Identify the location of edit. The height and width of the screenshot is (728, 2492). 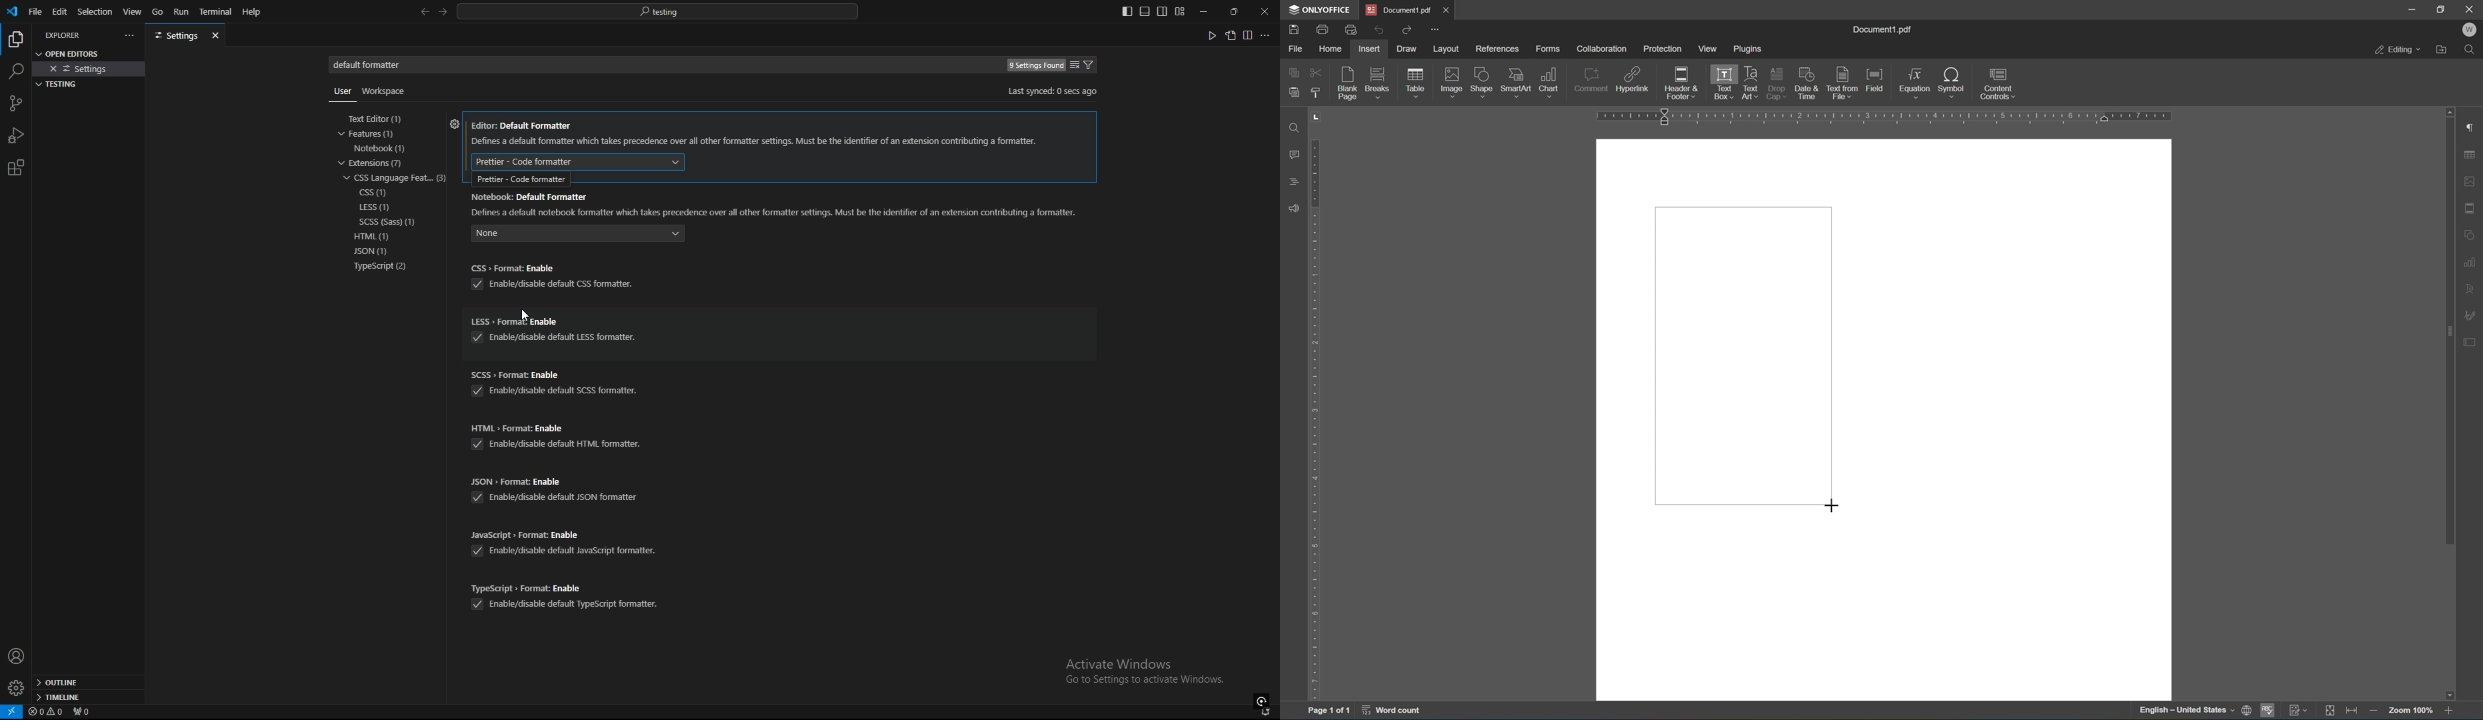
(60, 11).